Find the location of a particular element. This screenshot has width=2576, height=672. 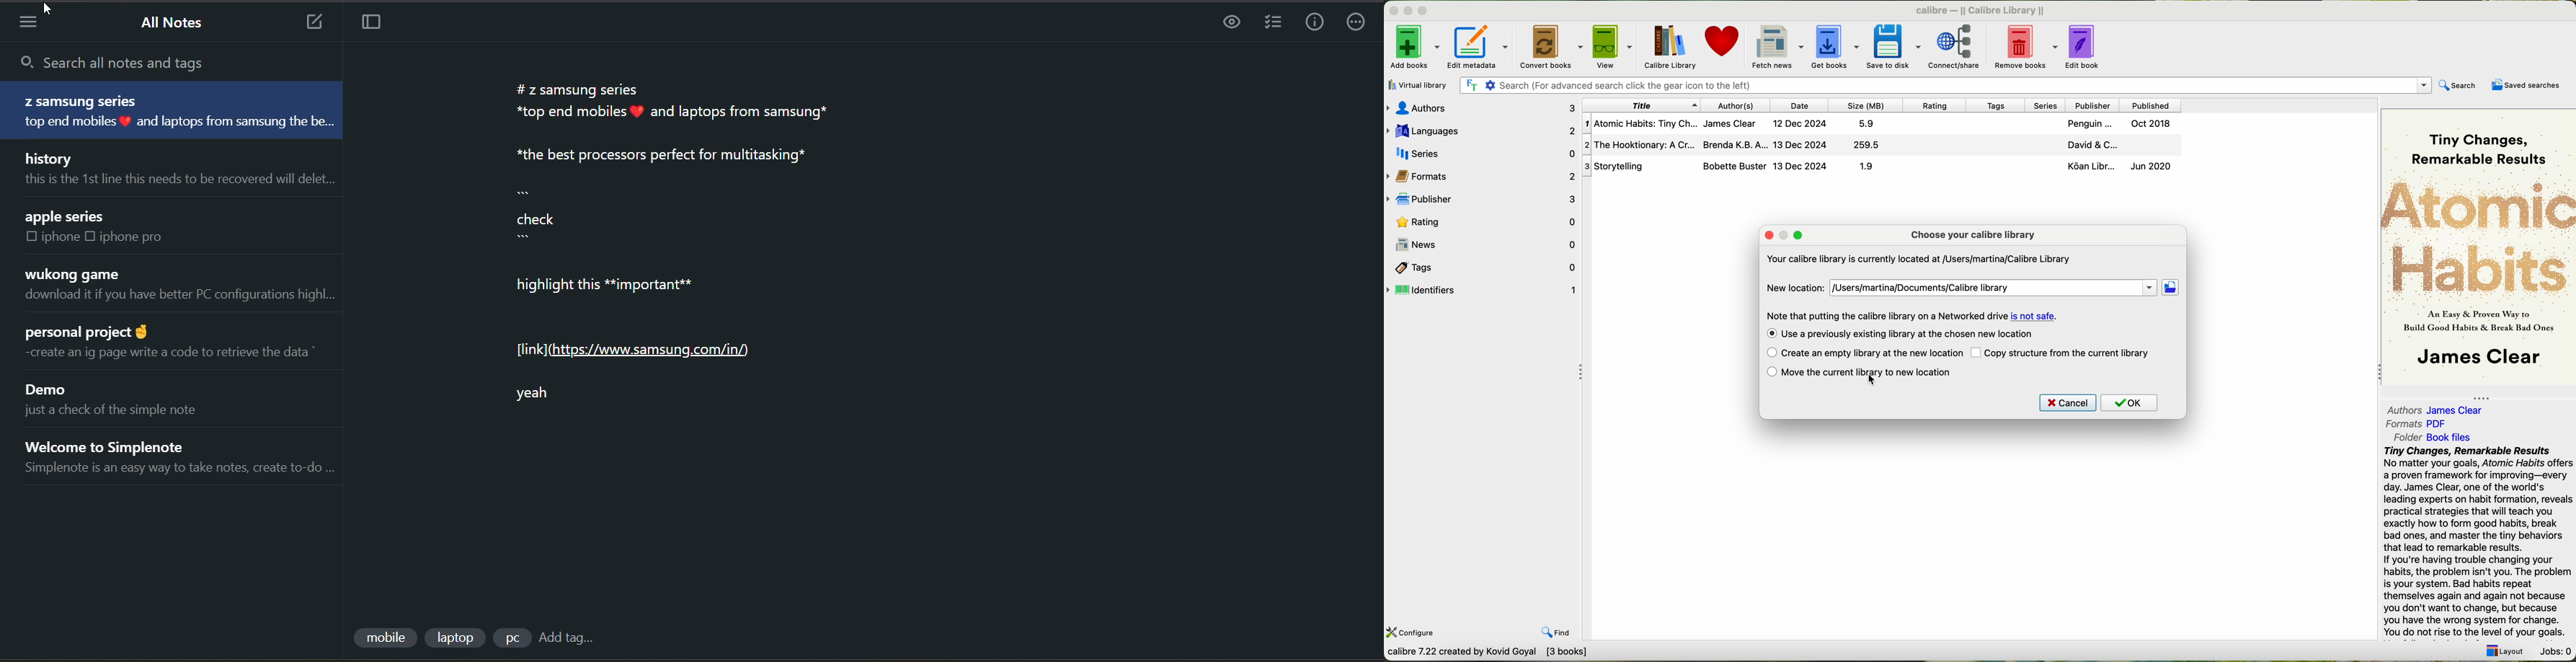

James Clear is located at coordinates (2459, 411).